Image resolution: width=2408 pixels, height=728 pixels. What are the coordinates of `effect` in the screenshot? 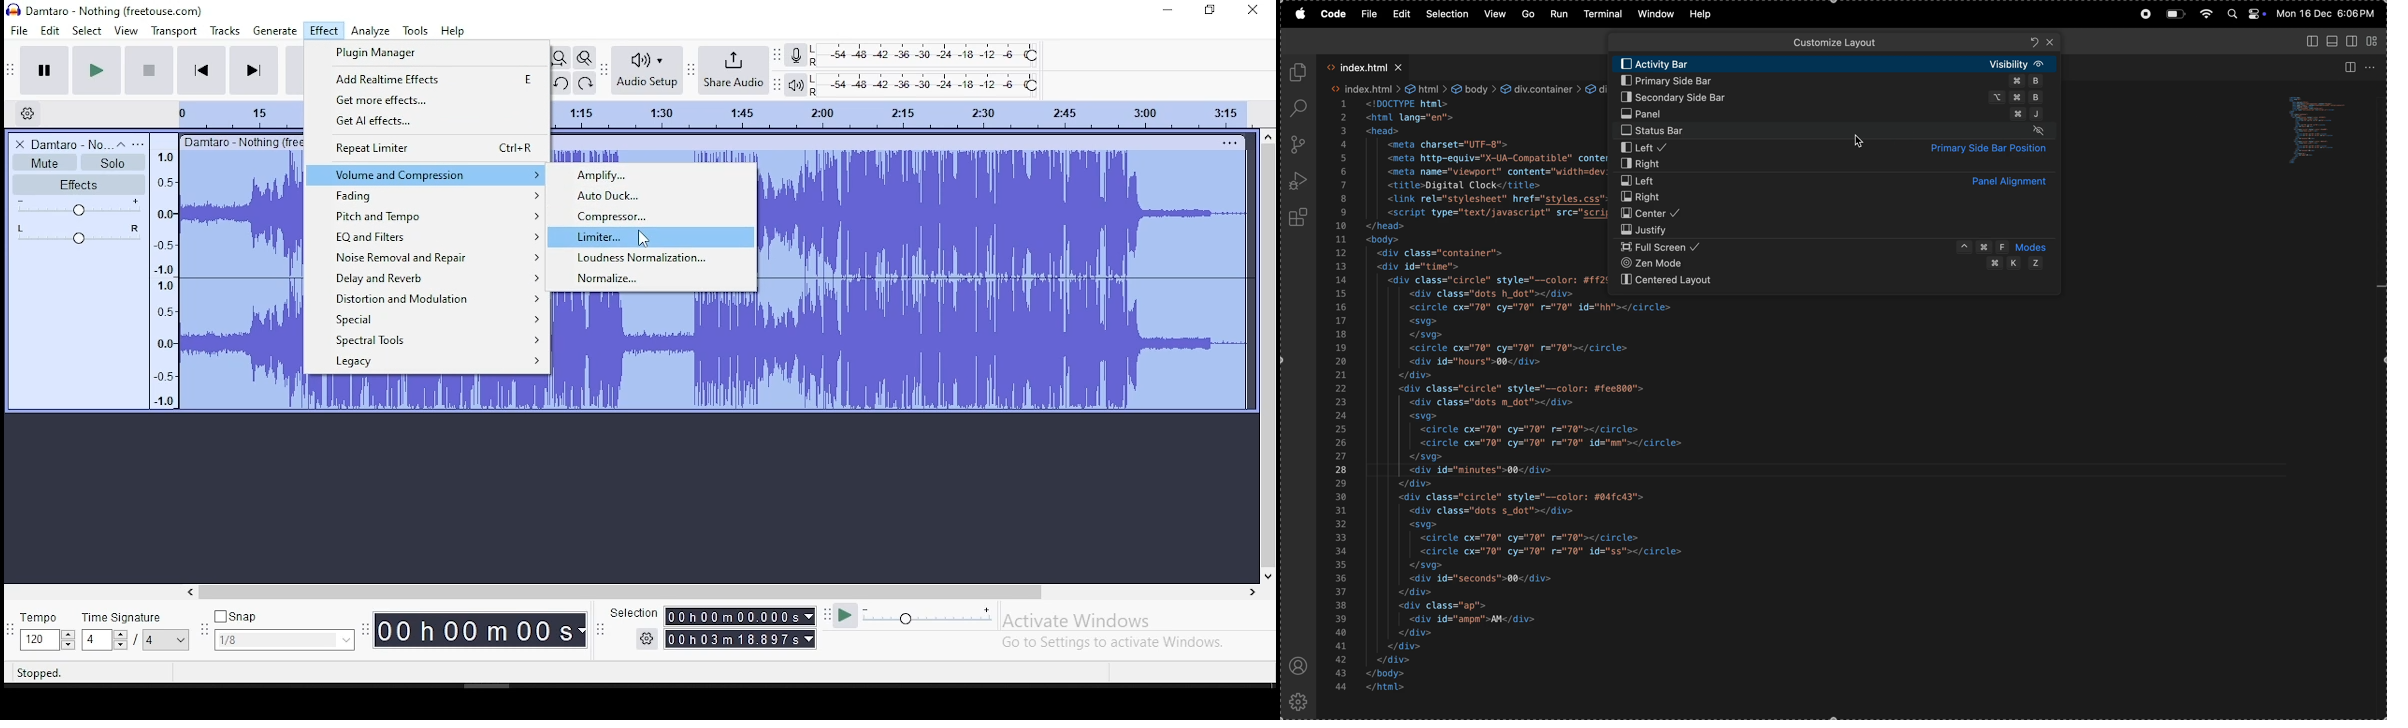 It's located at (324, 30).